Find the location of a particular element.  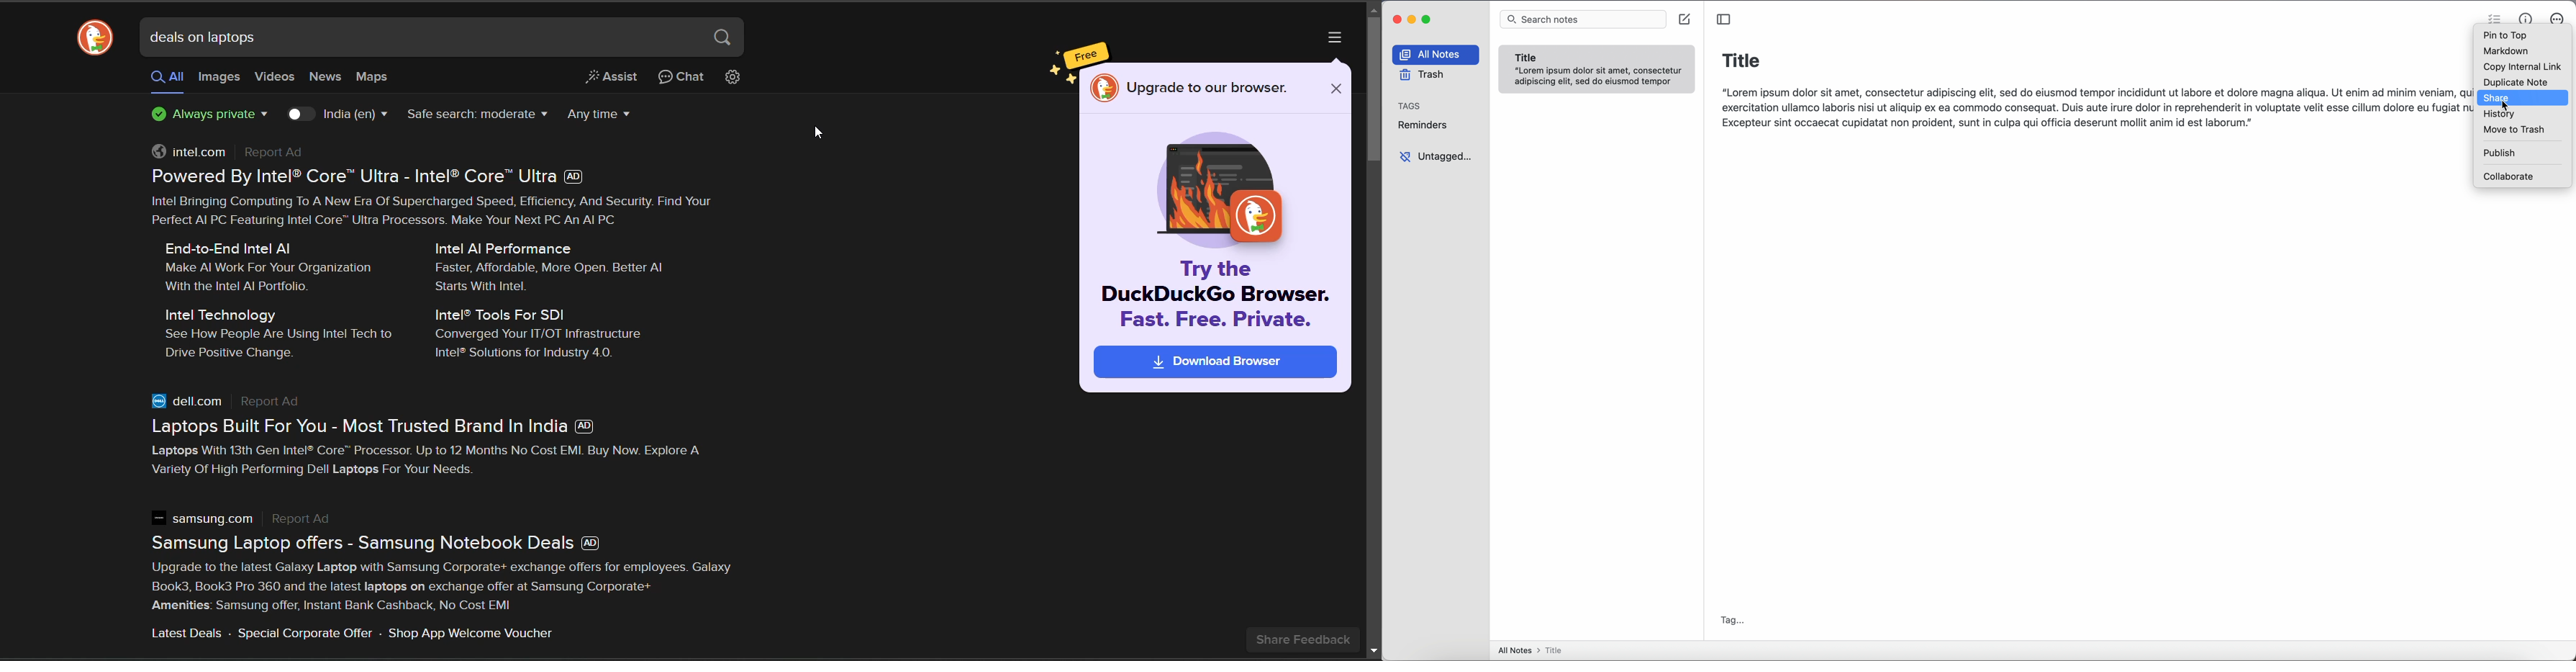

Intel® Tools For SDI
Converged Your IT/OT Infrastructure
Intel® Solutions for Industry 4.0. is located at coordinates (543, 335).